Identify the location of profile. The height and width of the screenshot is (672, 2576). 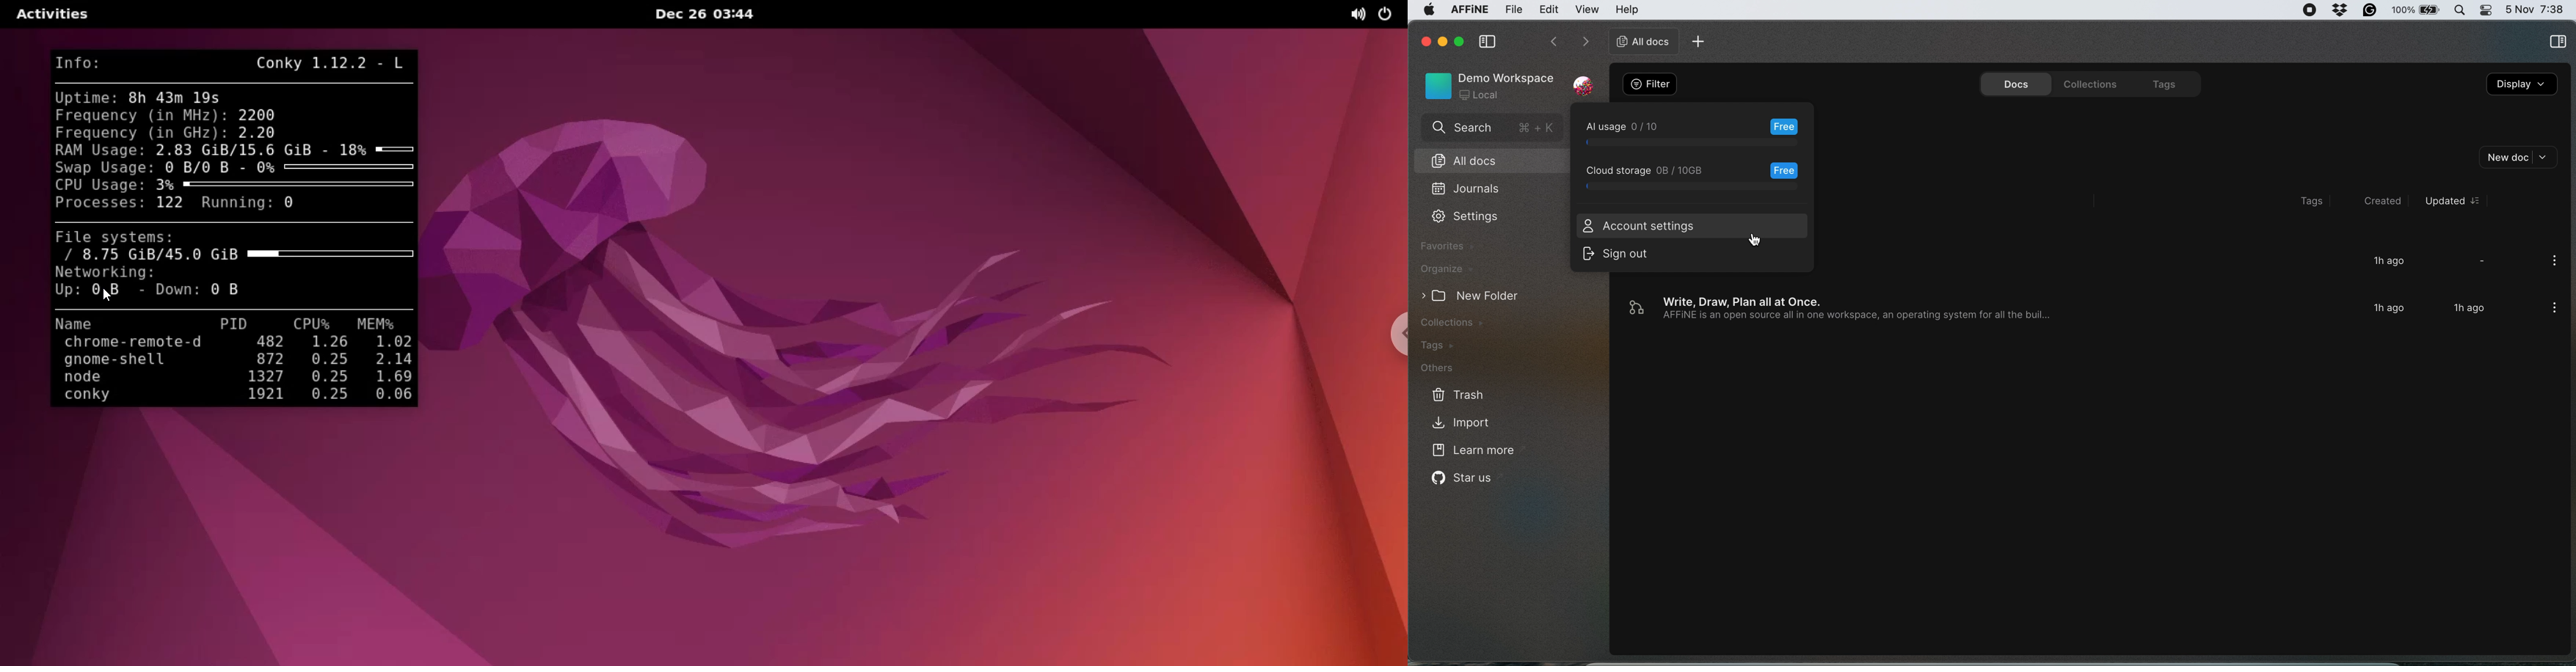
(1584, 80).